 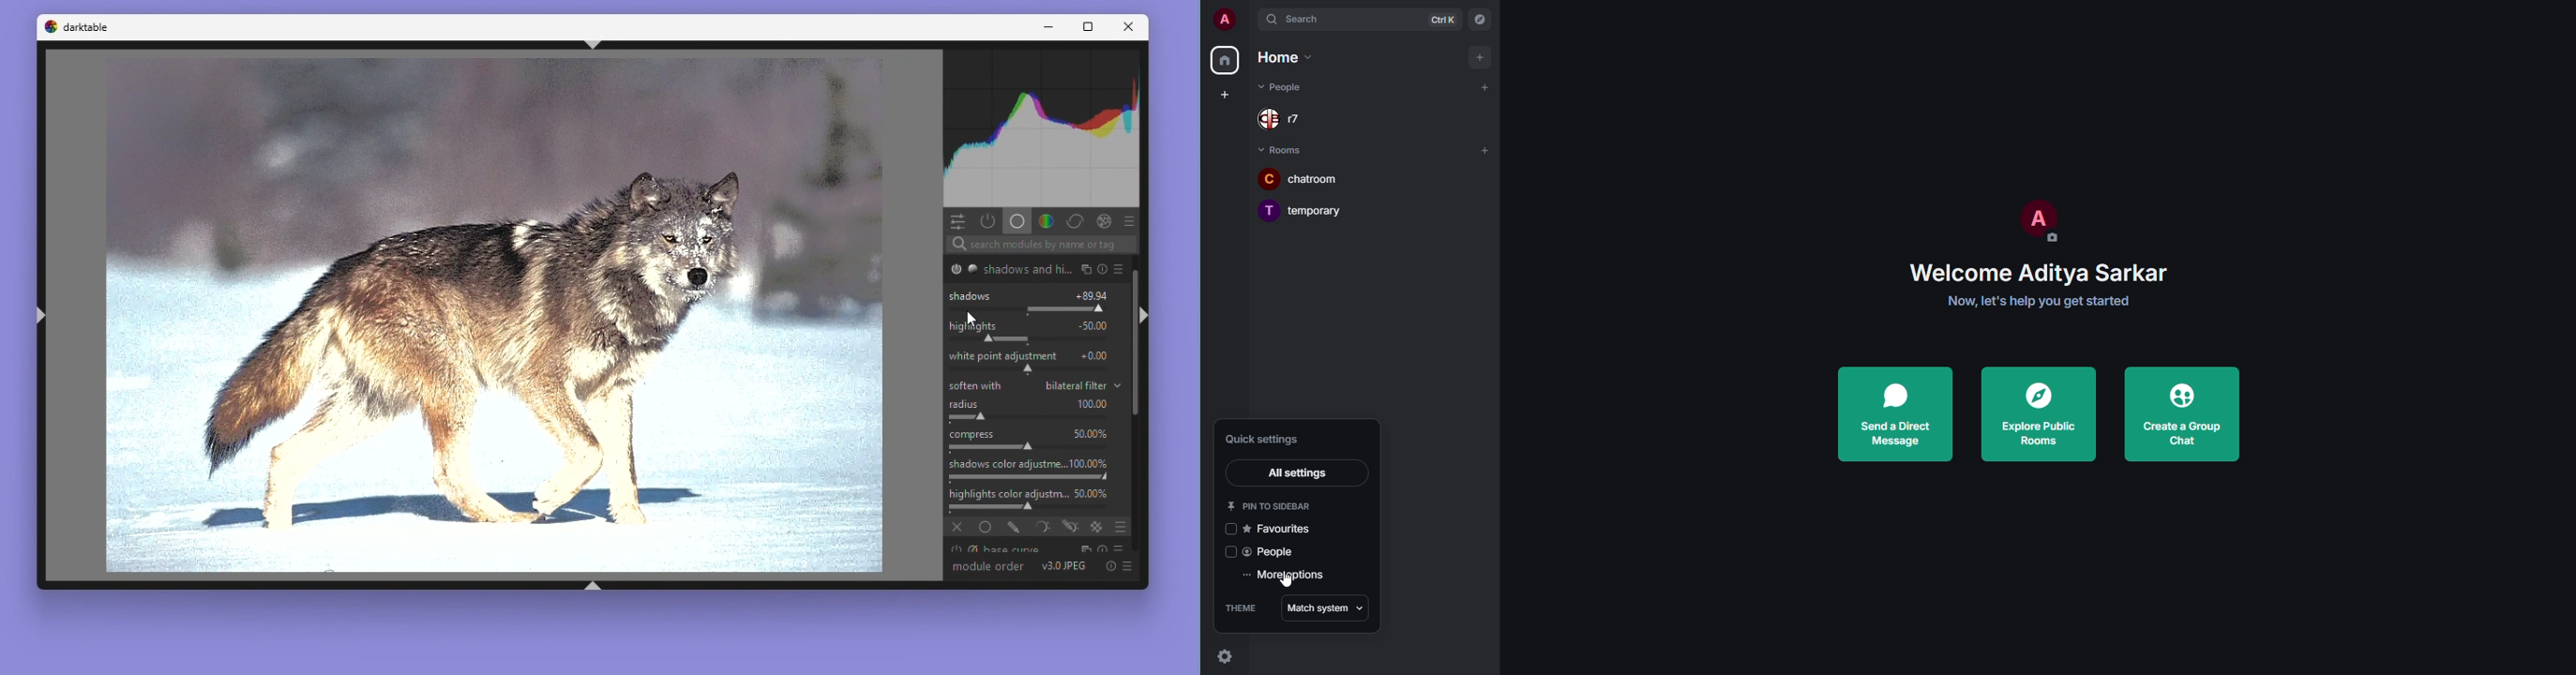 What do you see at coordinates (1017, 221) in the screenshot?
I see `Base` at bounding box center [1017, 221].